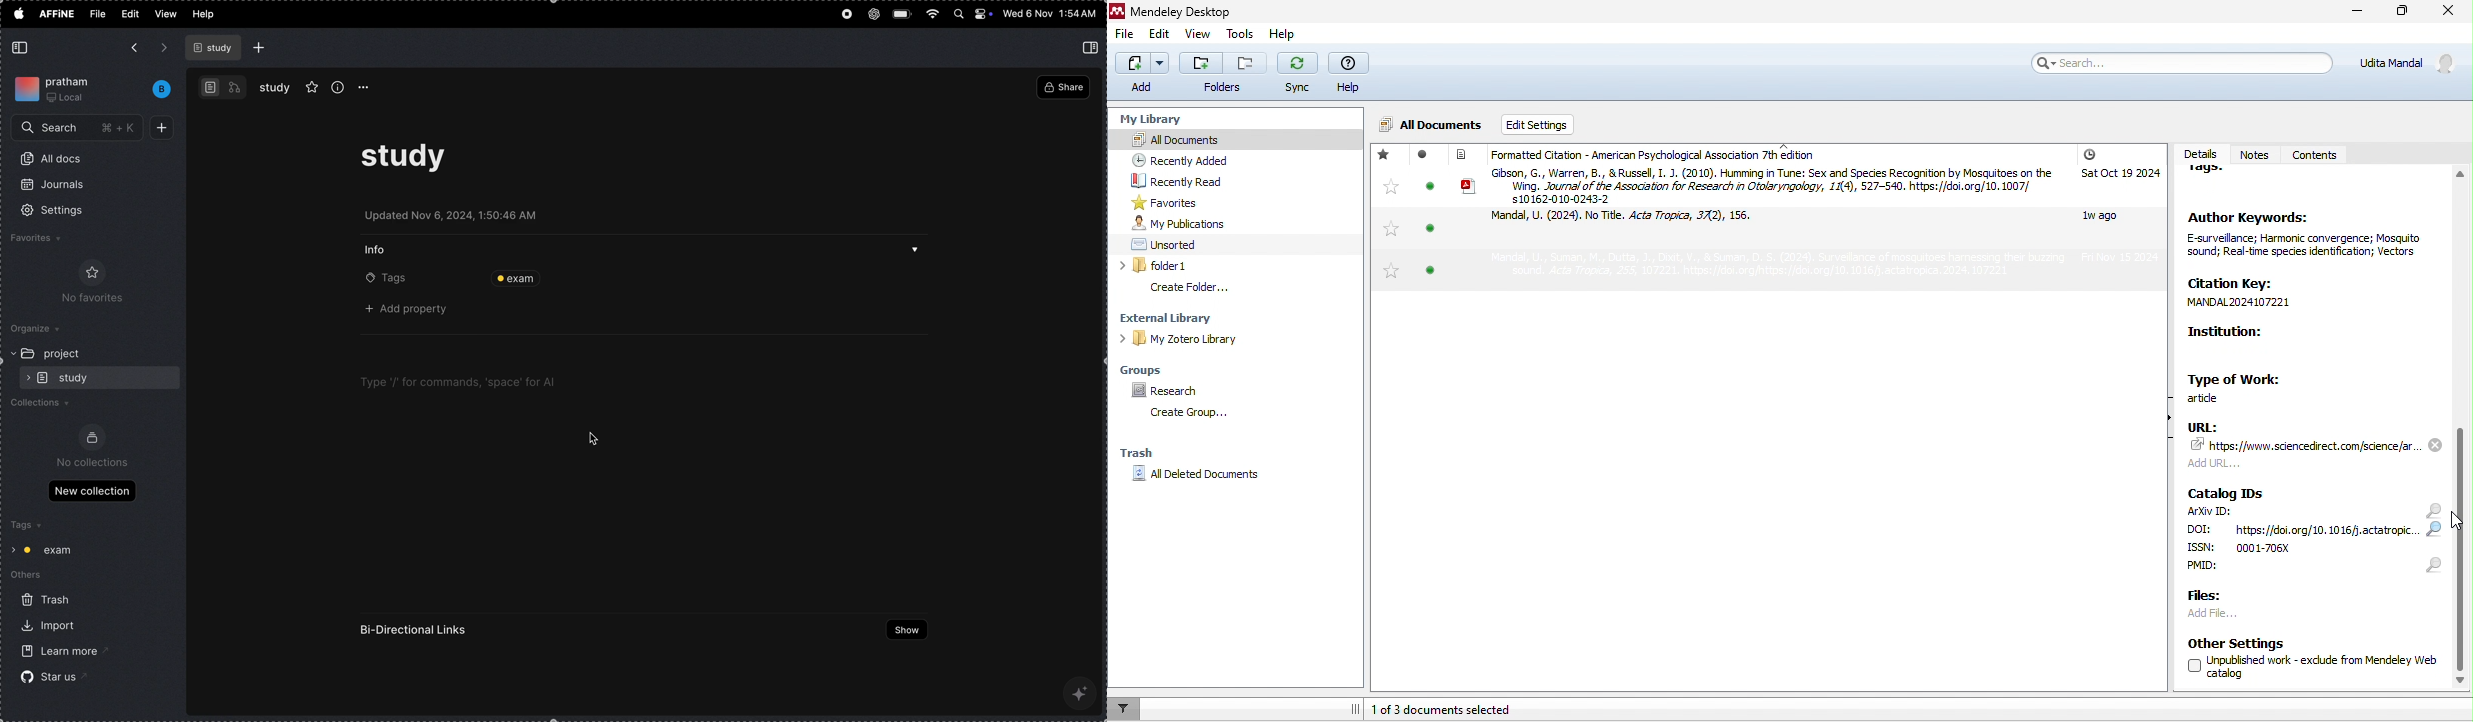  Describe the element at coordinates (1152, 368) in the screenshot. I see `groups` at that location.